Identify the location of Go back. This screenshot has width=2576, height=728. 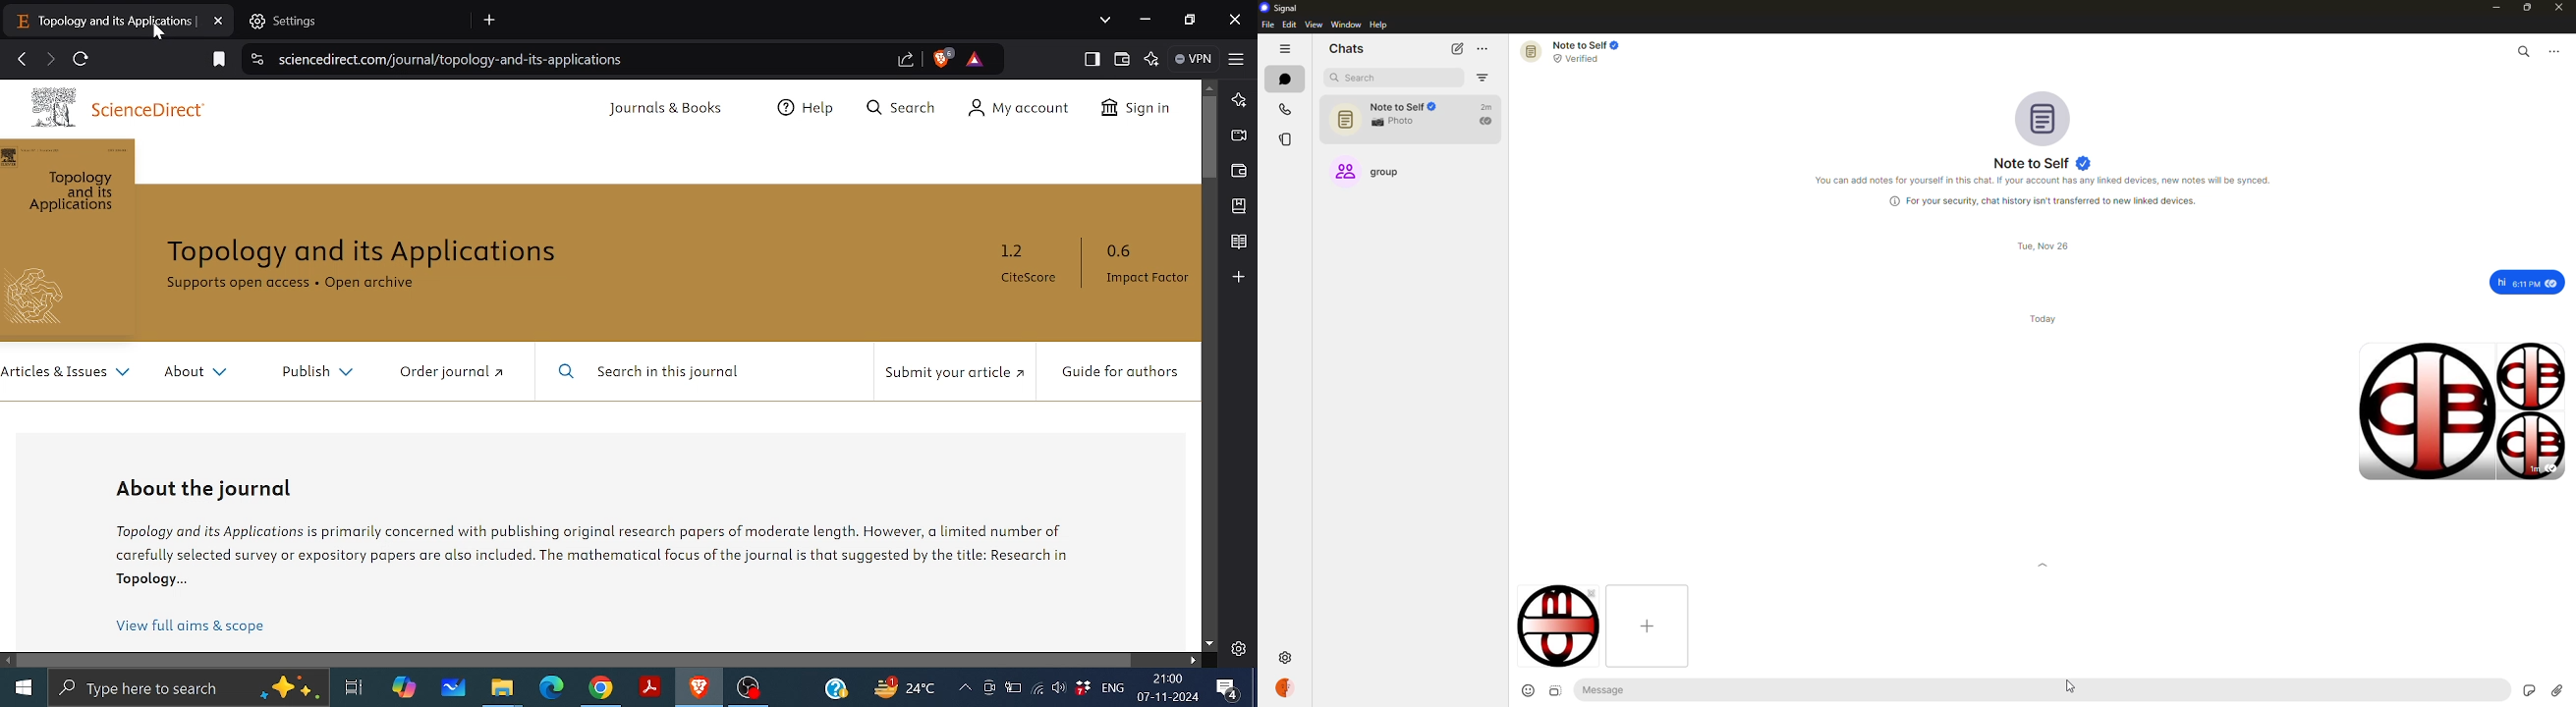
(23, 58).